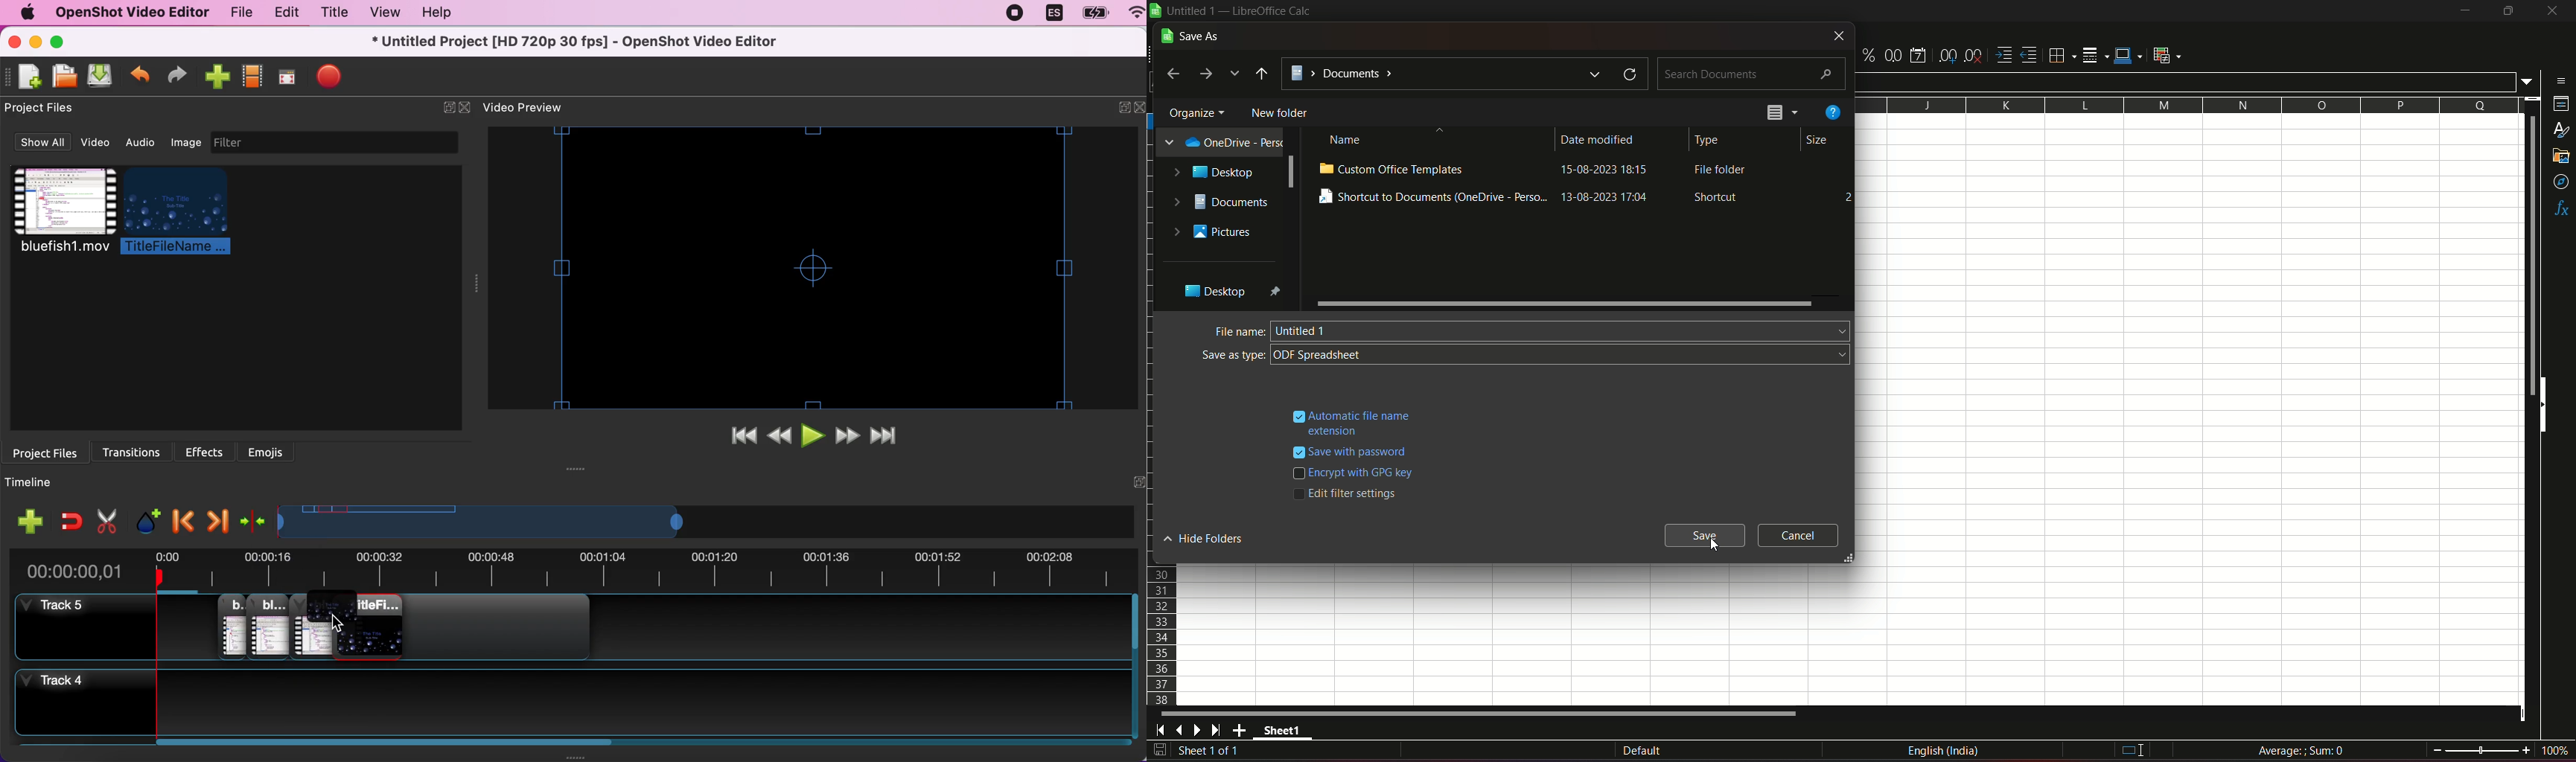 Image resolution: width=2576 pixels, height=784 pixels. What do you see at coordinates (2525, 749) in the screenshot?
I see `zoom in` at bounding box center [2525, 749].